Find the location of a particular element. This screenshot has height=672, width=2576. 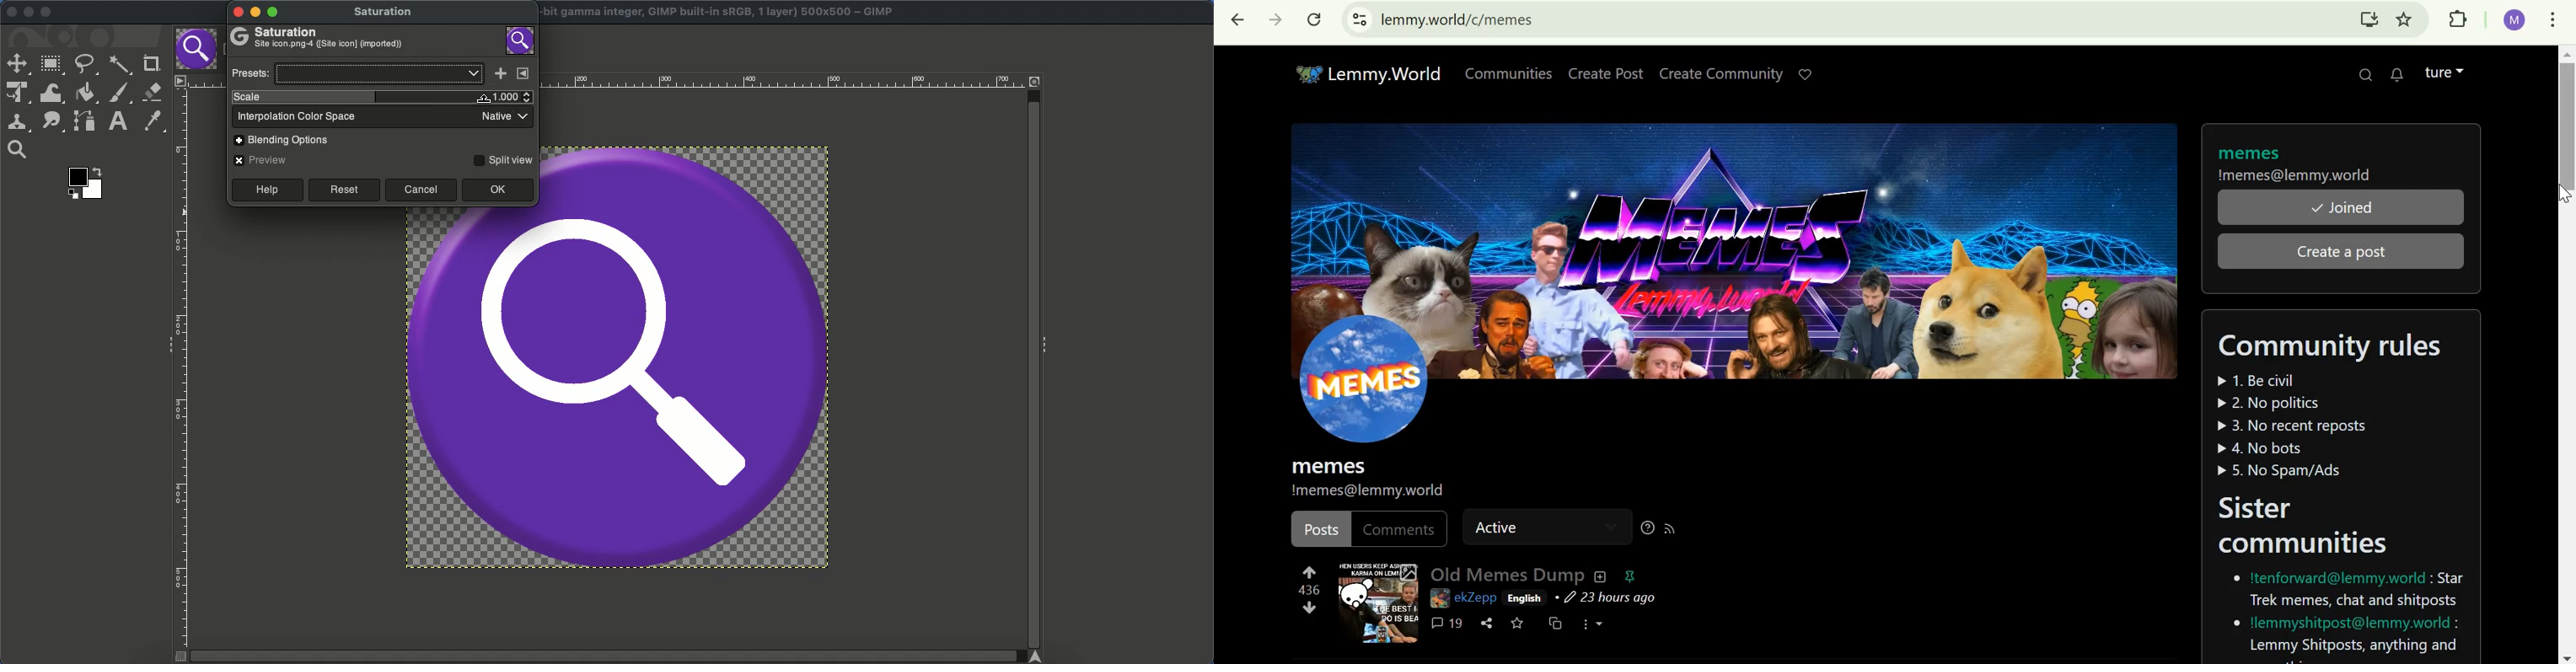

save is located at coordinates (1519, 624).